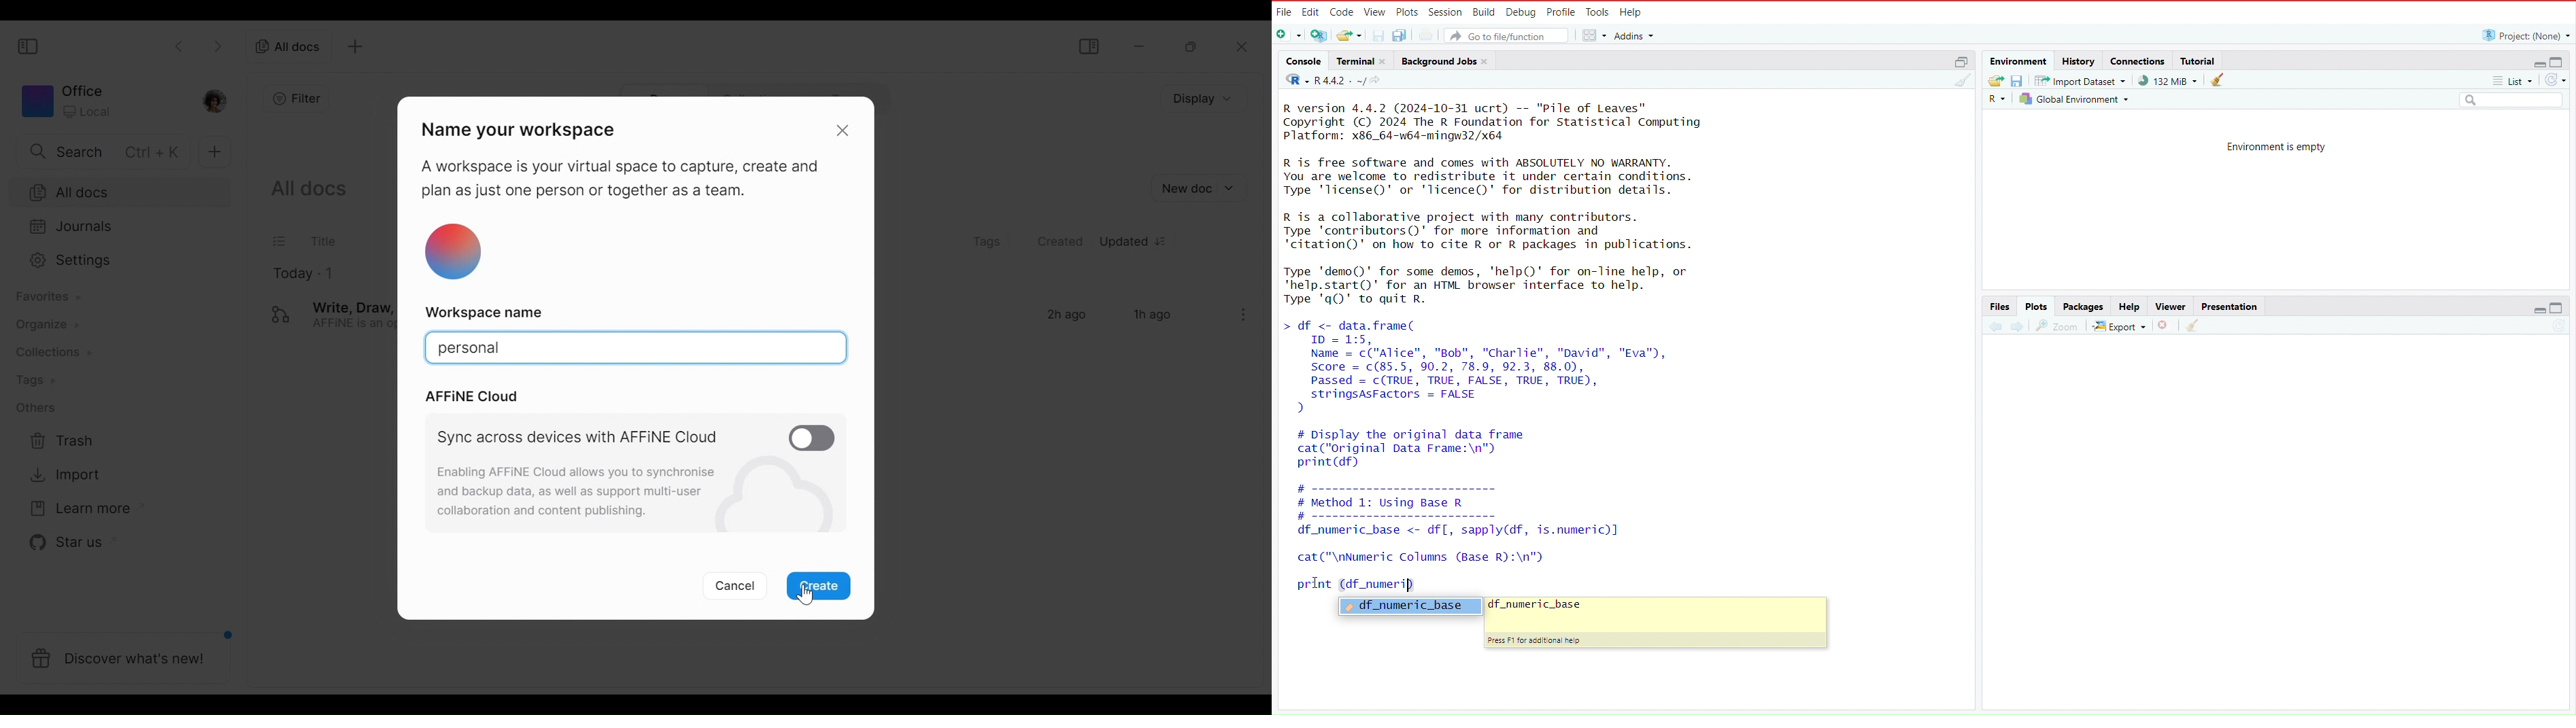 The height and width of the screenshot is (728, 2576). Describe the element at coordinates (1341, 10) in the screenshot. I see `Code` at that location.